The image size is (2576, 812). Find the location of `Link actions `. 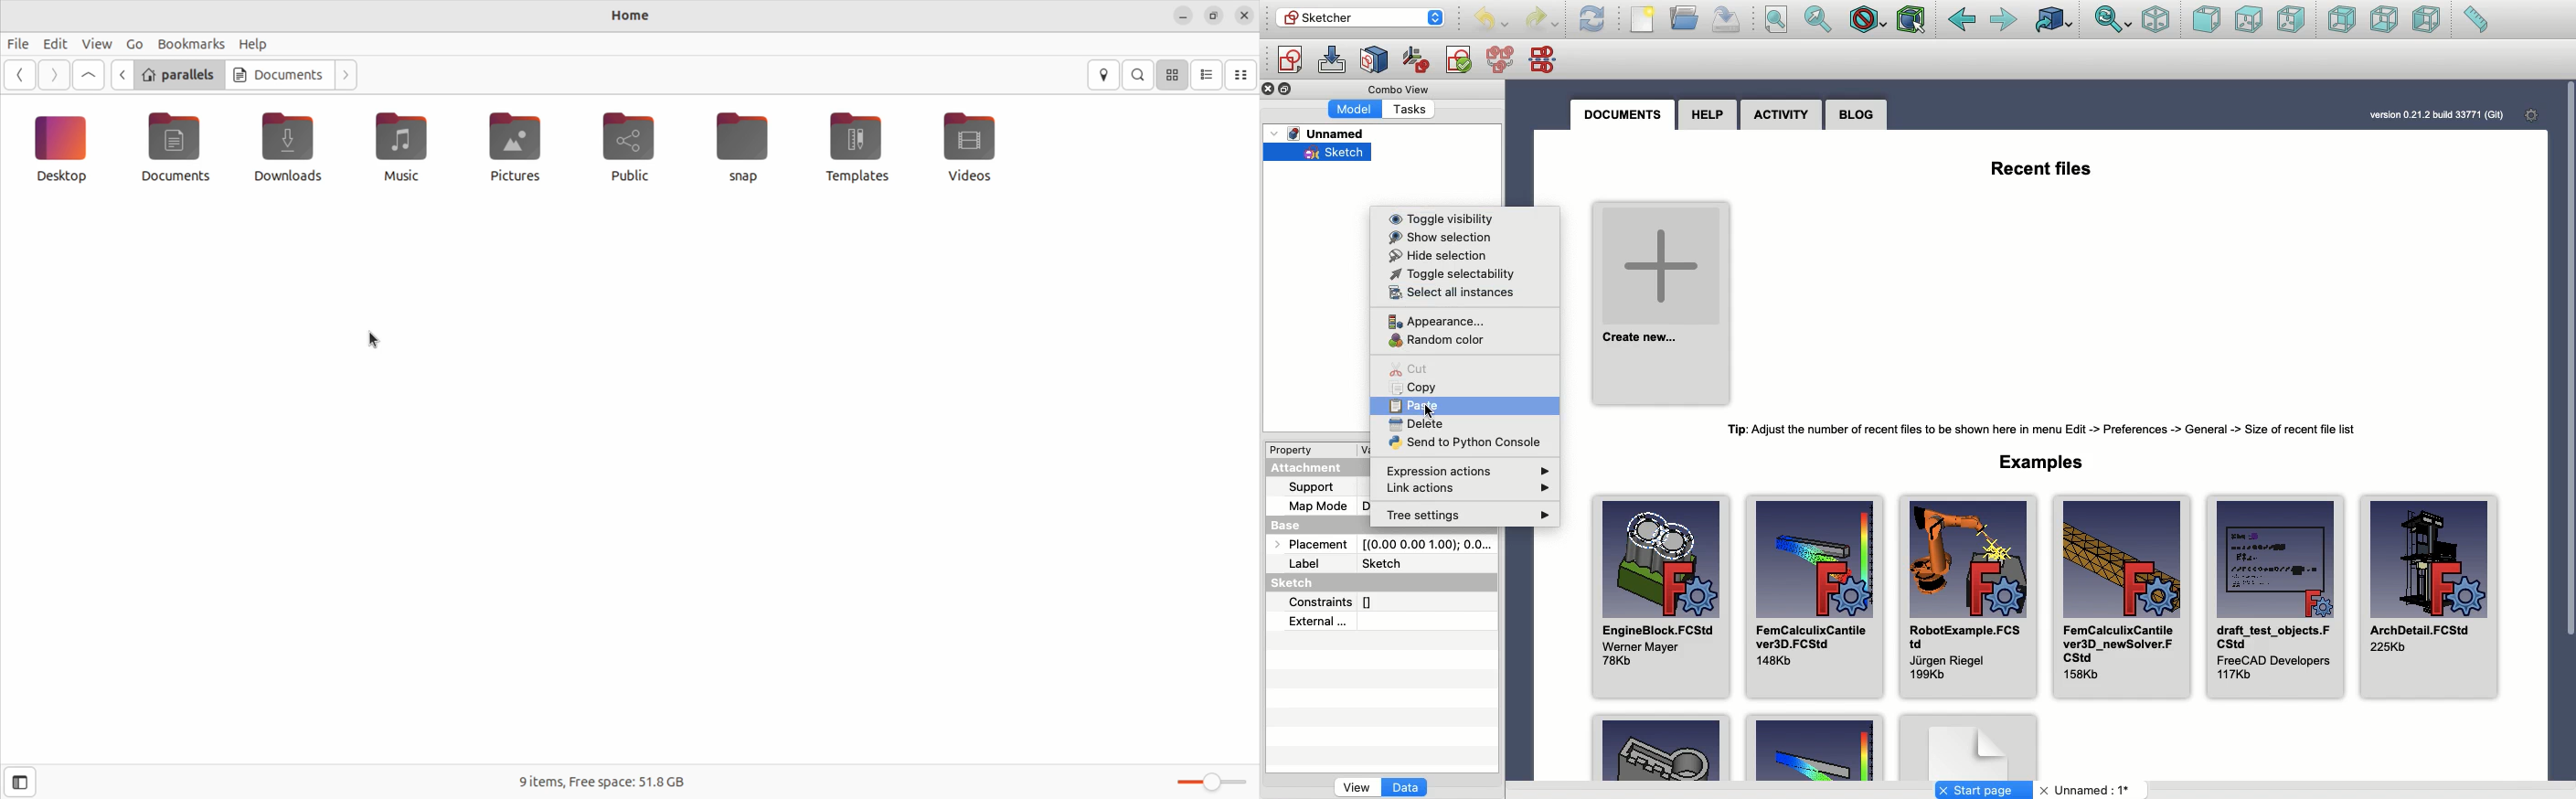

Link actions  is located at coordinates (1475, 490).